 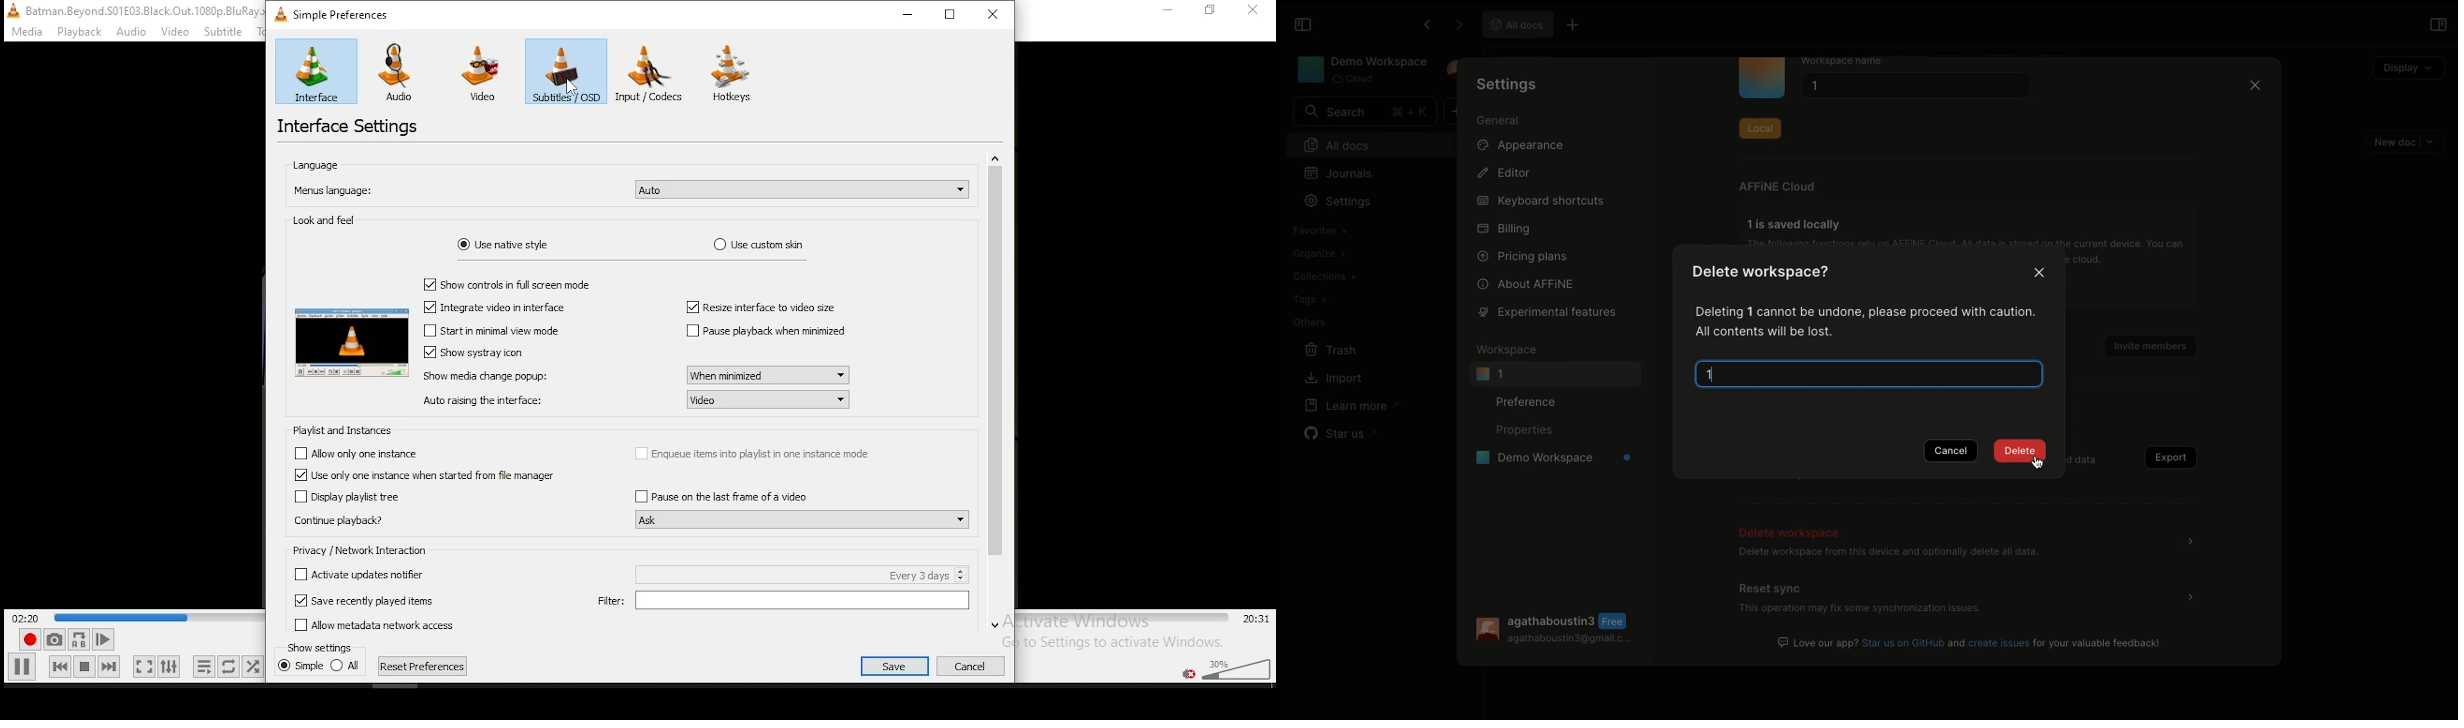 I want to click on Tis operation may Tix some Synchronization Issues., so click(x=1858, y=610).